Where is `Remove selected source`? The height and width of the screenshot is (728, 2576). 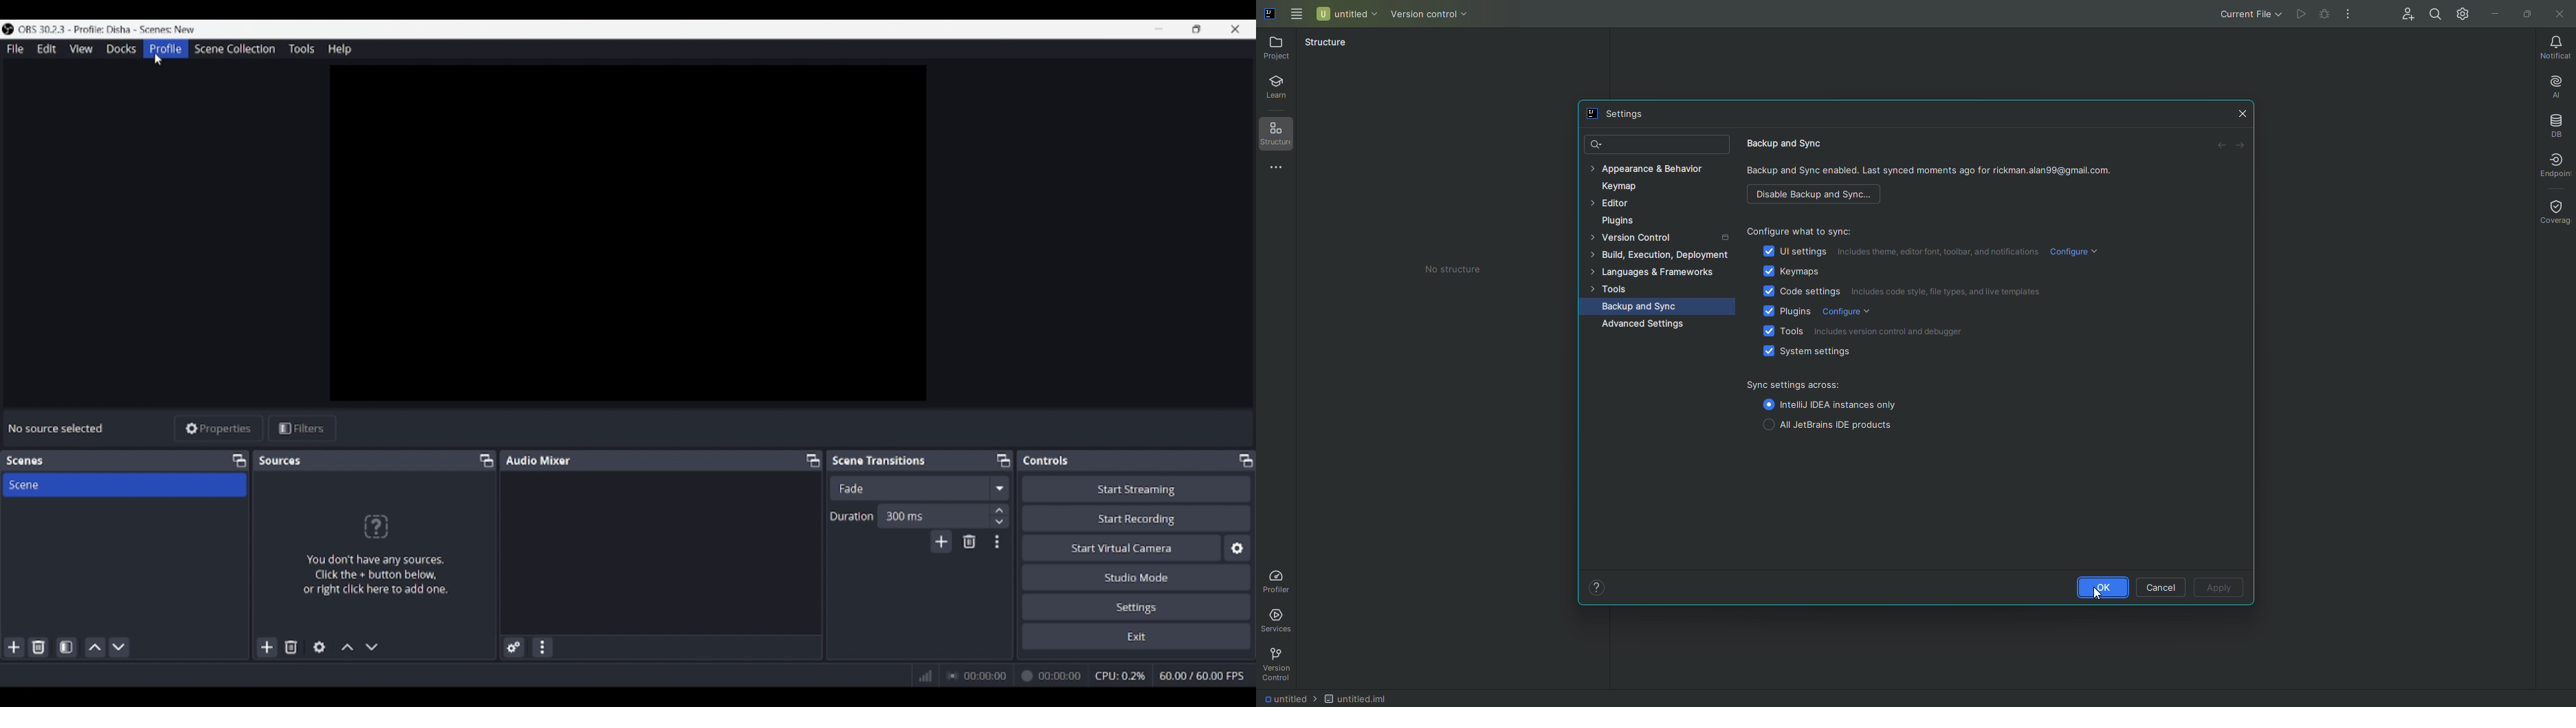
Remove selected source is located at coordinates (291, 647).